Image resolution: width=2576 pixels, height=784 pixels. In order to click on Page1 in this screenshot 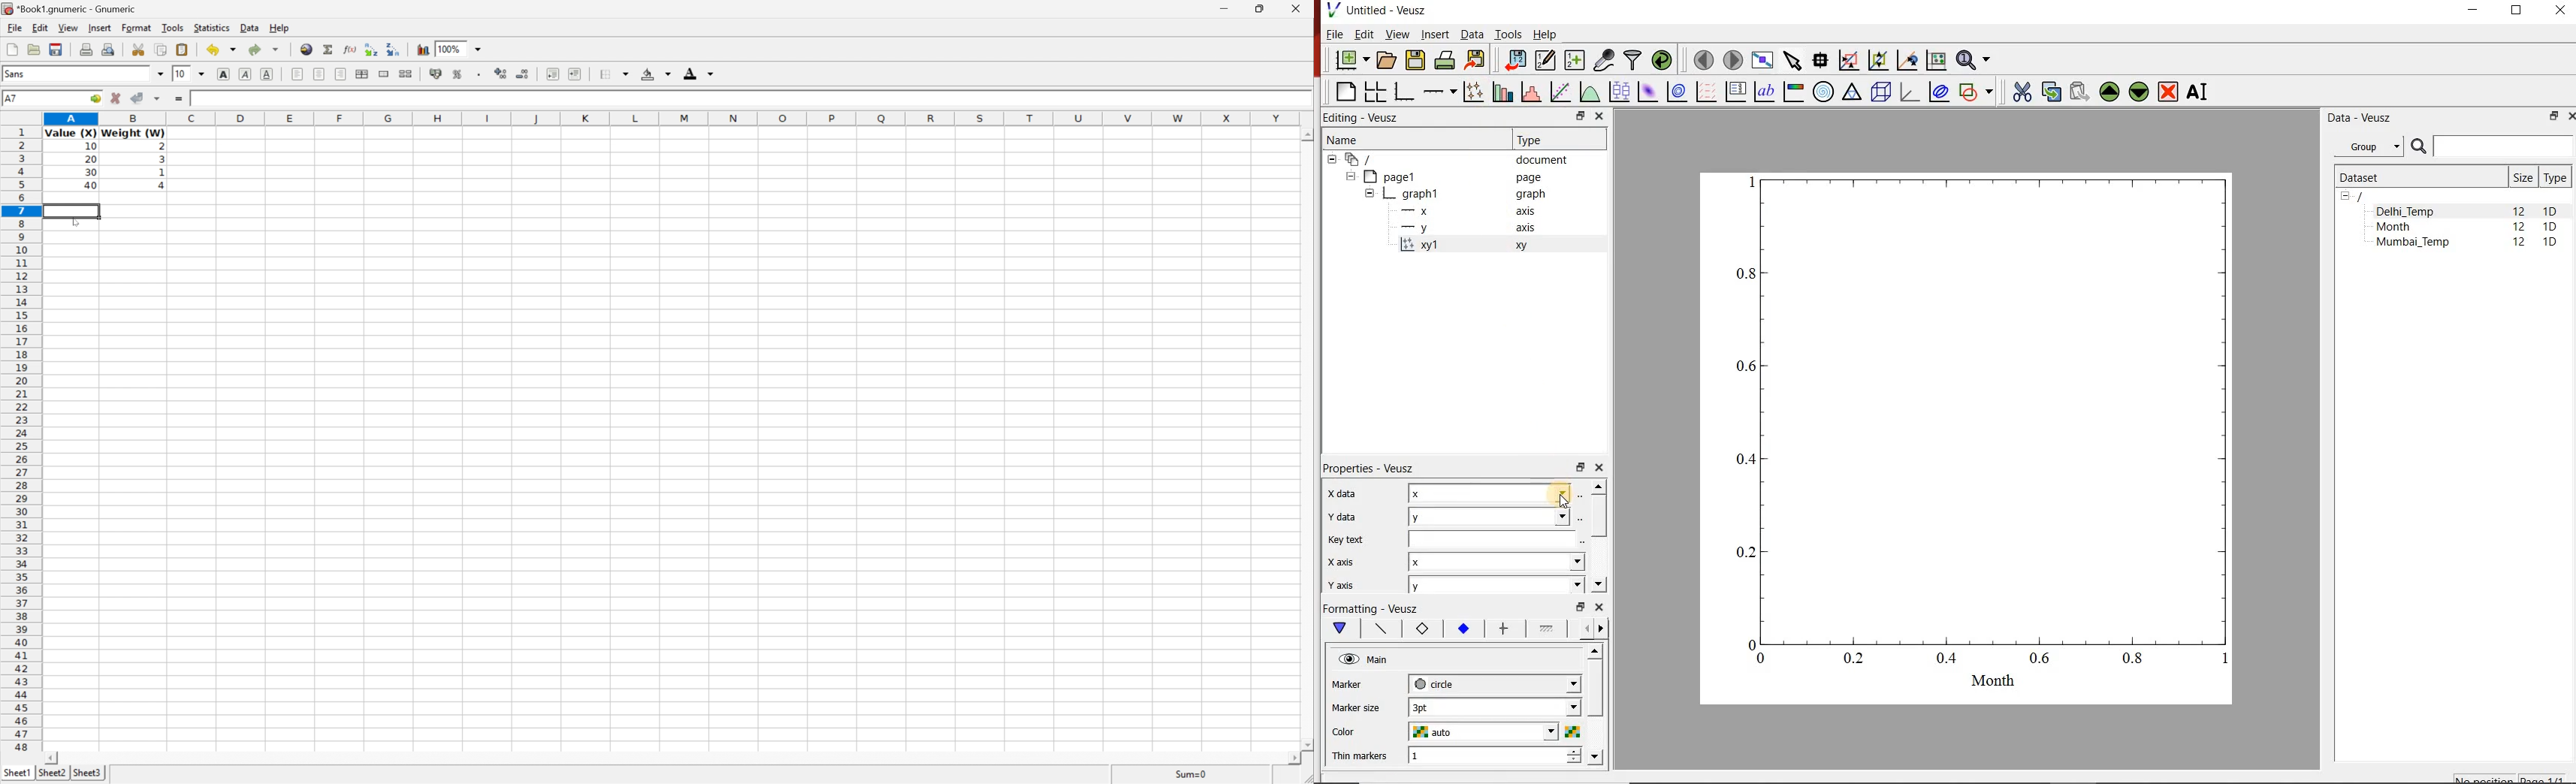, I will do `click(1445, 176)`.